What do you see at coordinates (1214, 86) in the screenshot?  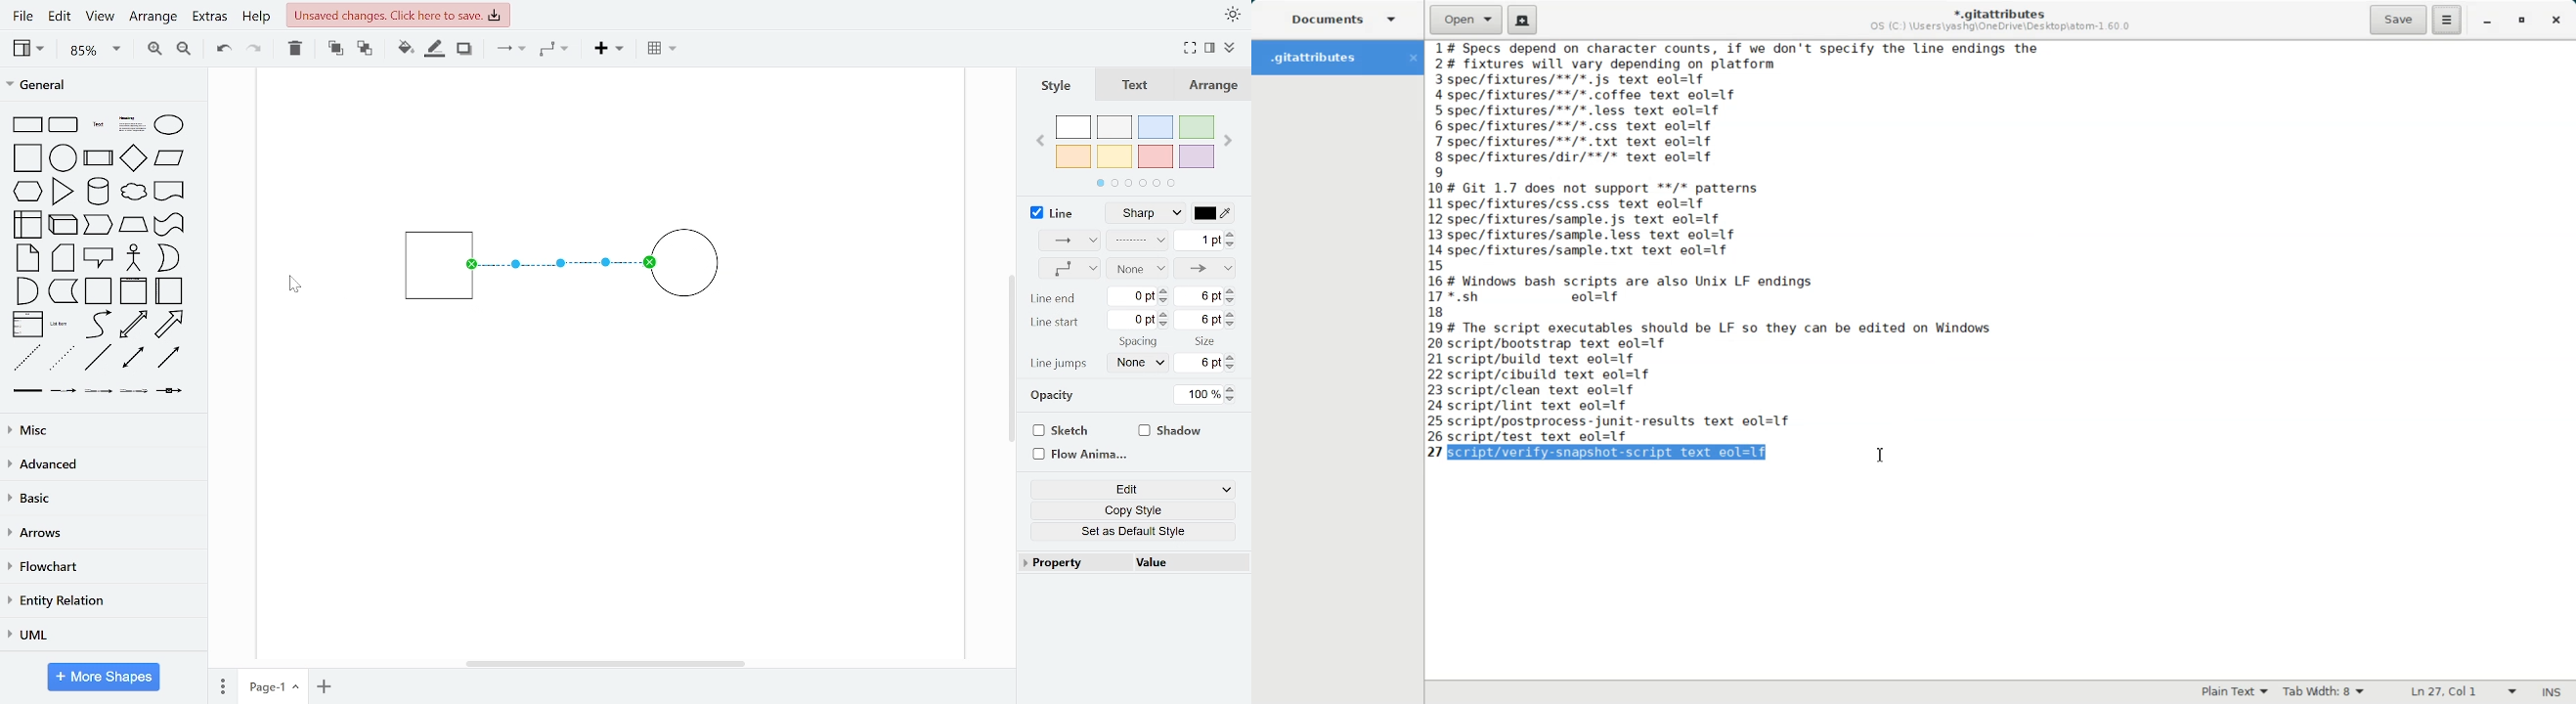 I see `arrange` at bounding box center [1214, 86].